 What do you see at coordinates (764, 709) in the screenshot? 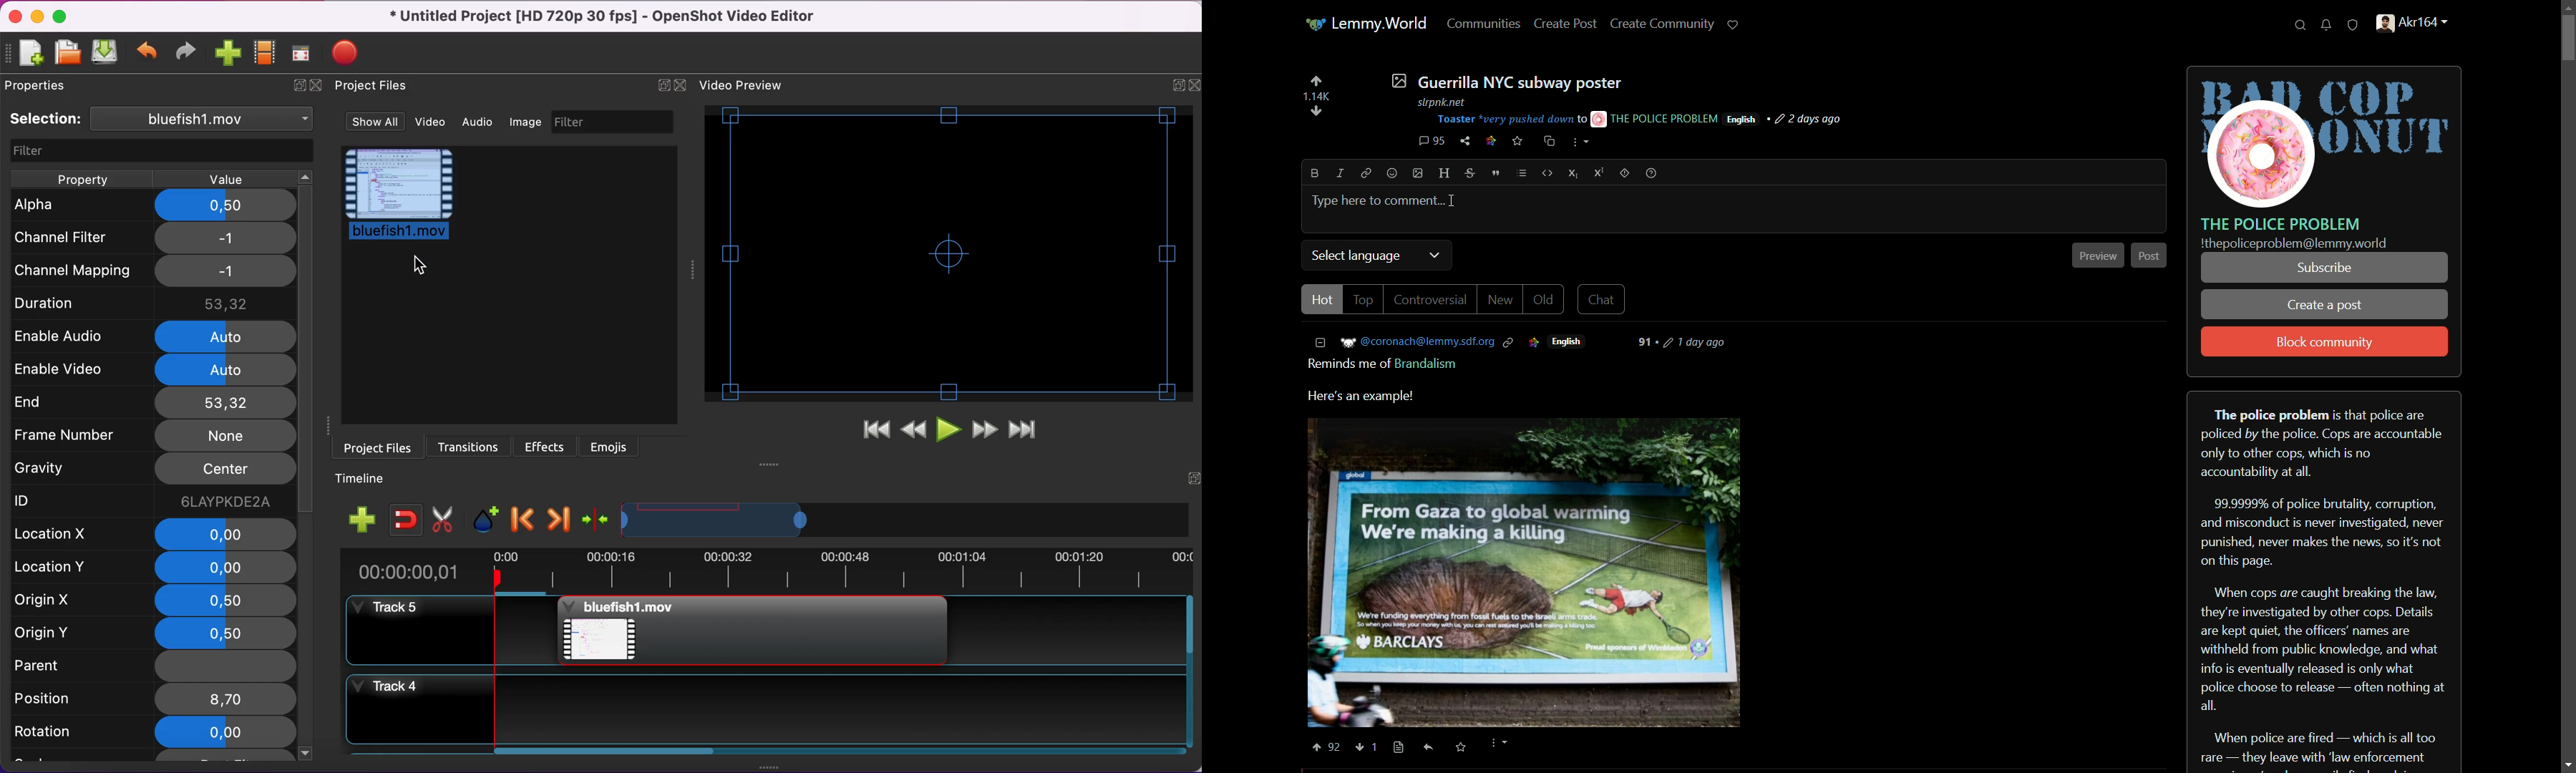
I see `track 4` at bounding box center [764, 709].